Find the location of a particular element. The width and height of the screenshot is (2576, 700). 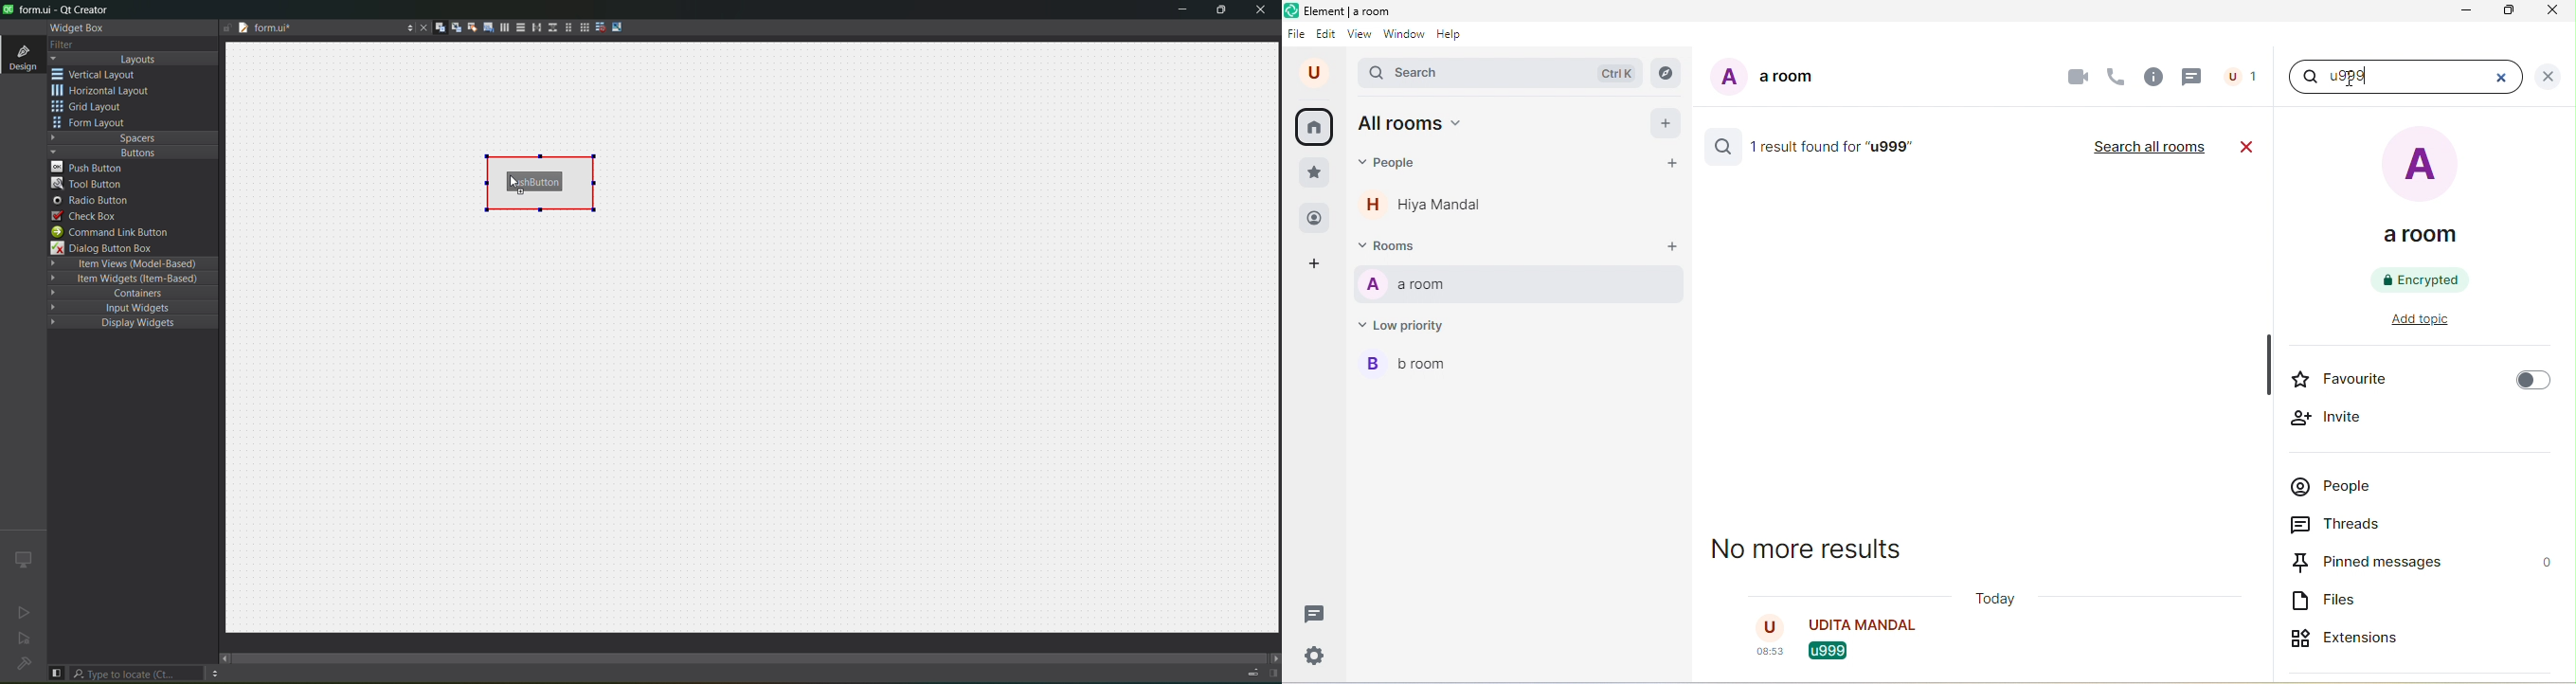

people is located at coordinates (2242, 75).